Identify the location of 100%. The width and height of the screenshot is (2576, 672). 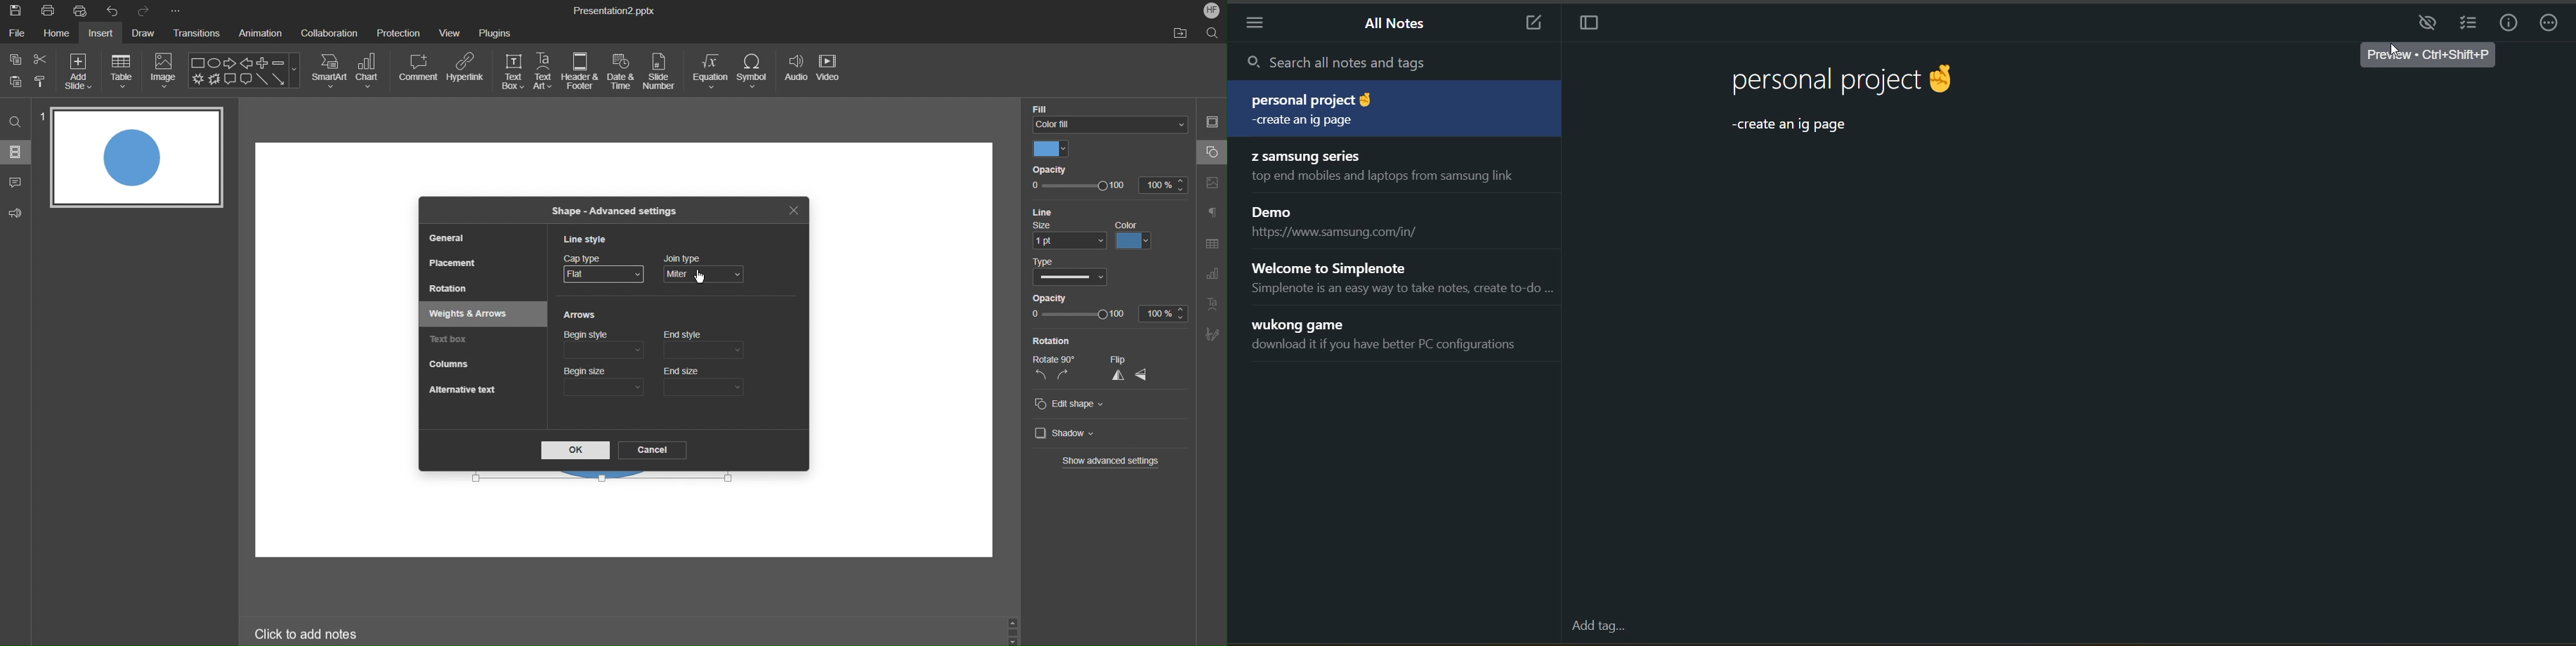
(1164, 313).